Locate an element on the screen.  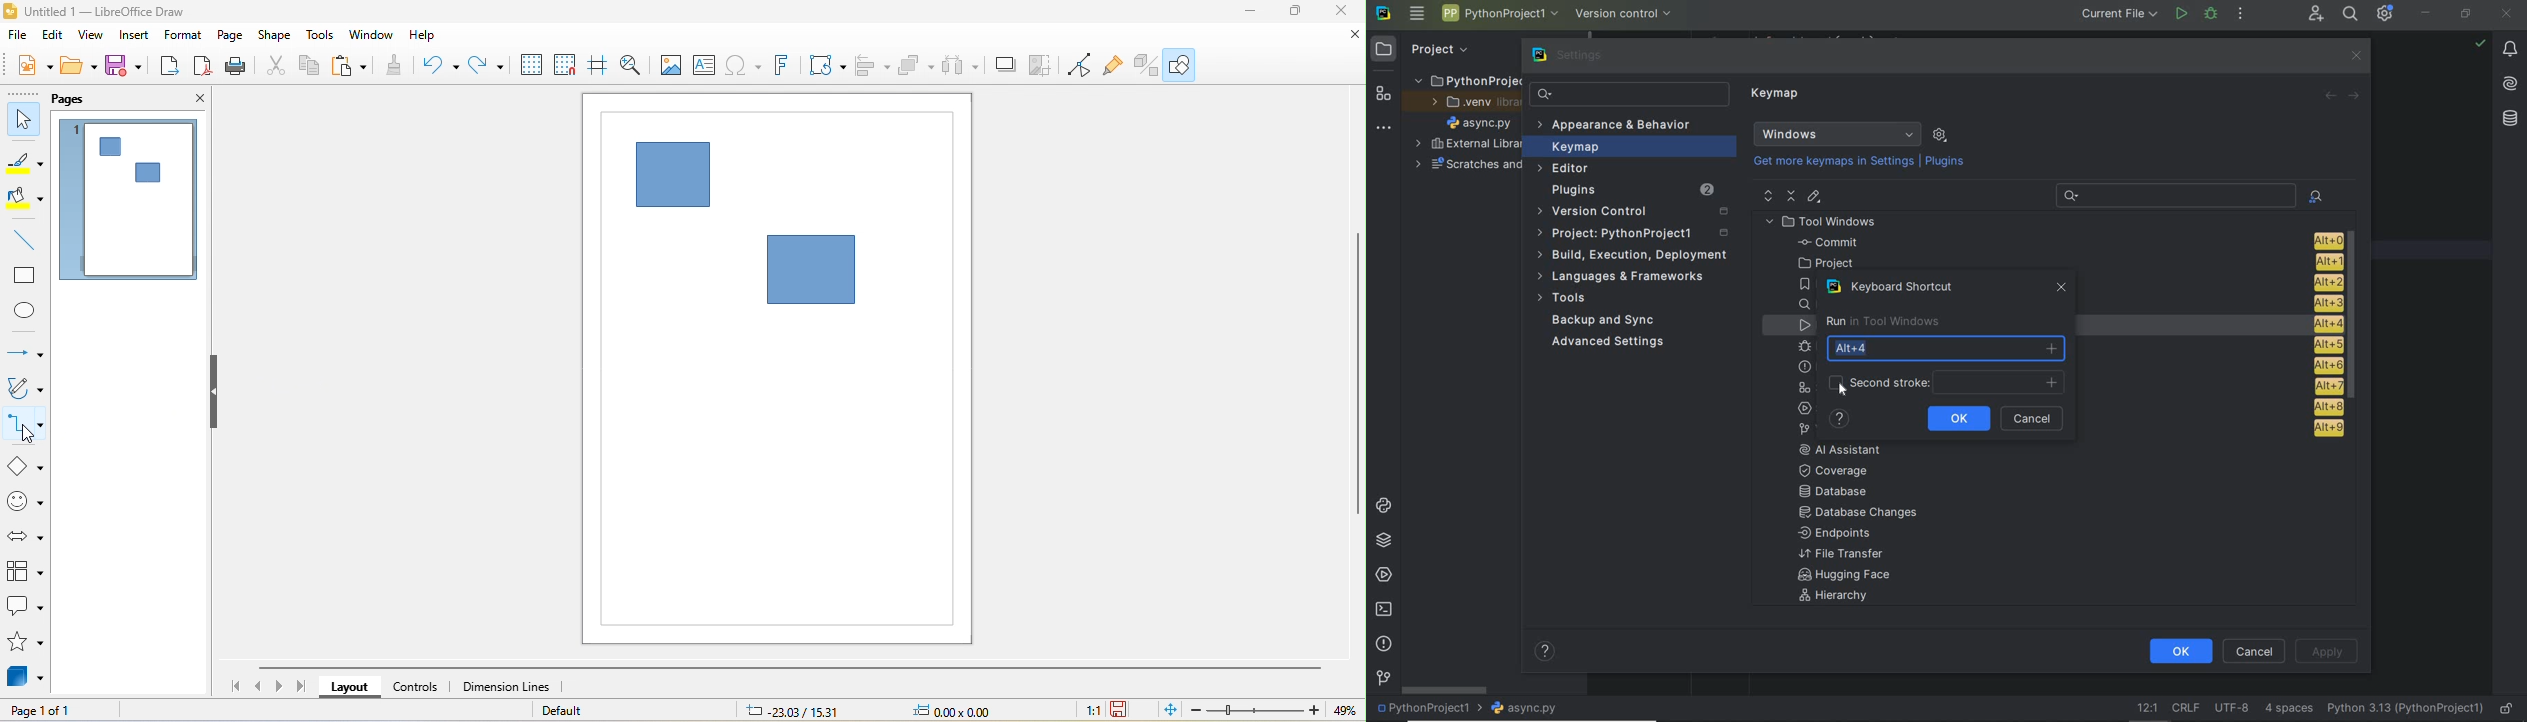
python consoles is located at coordinates (1382, 506).